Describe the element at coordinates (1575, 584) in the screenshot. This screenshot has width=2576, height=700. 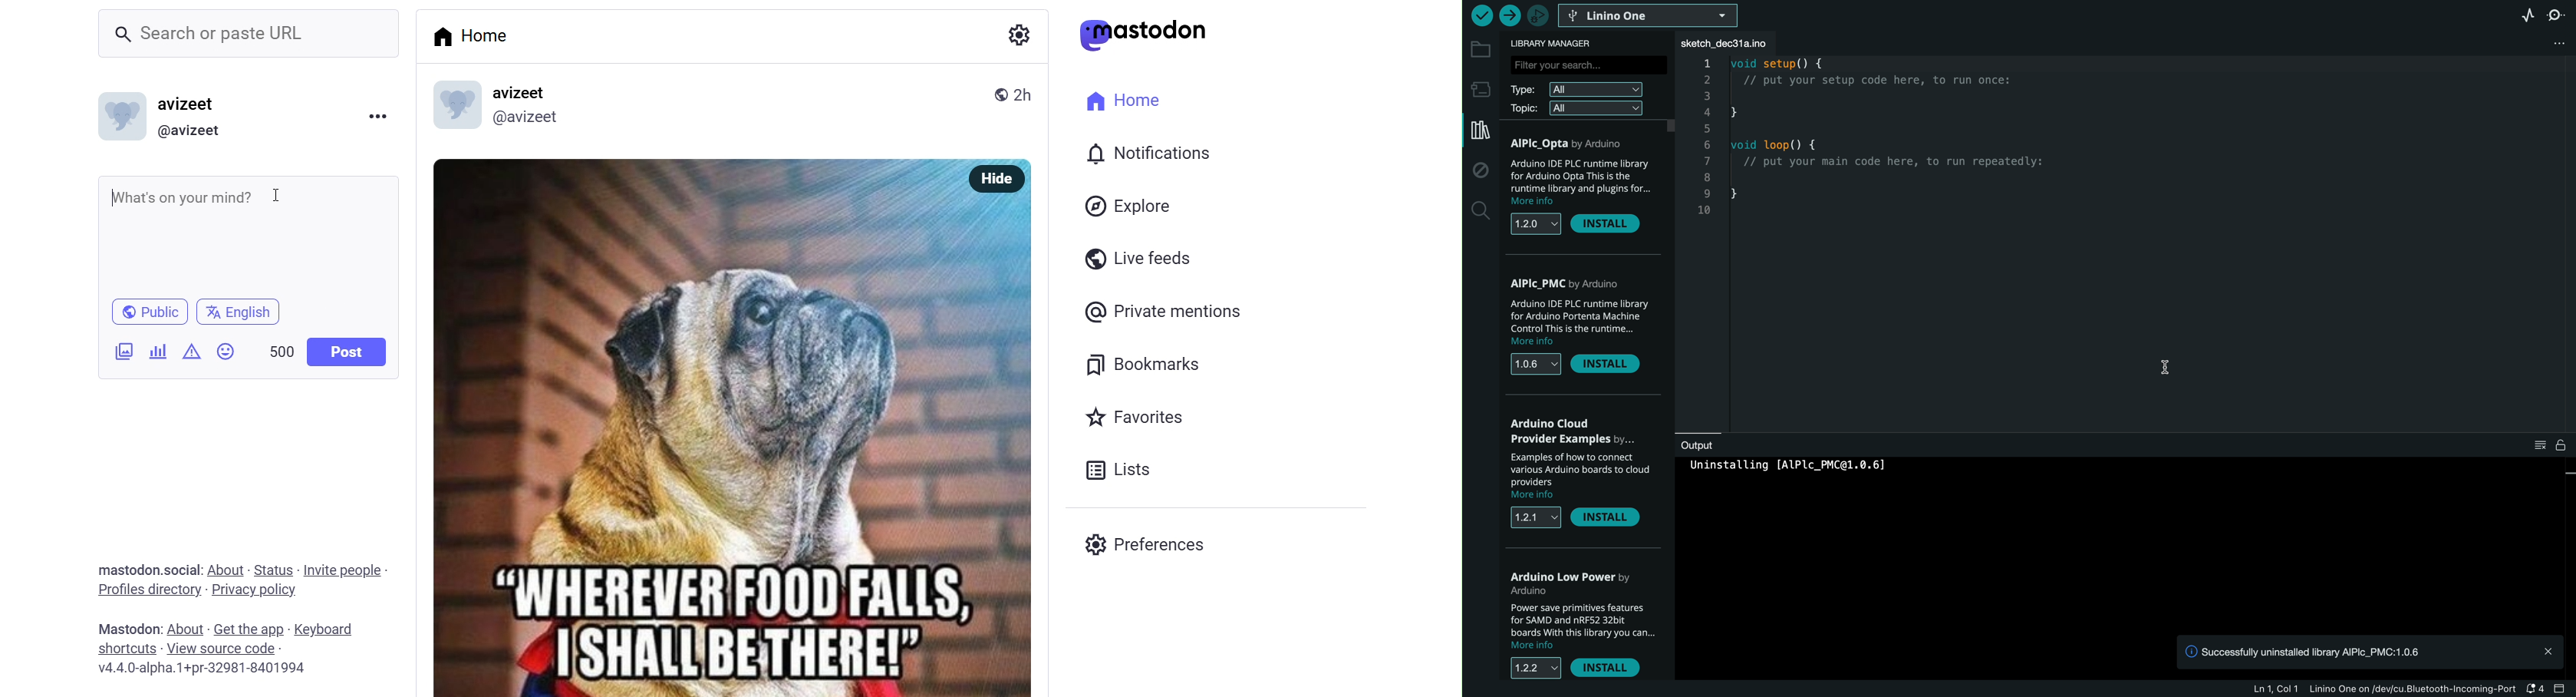
I see `low power` at that location.